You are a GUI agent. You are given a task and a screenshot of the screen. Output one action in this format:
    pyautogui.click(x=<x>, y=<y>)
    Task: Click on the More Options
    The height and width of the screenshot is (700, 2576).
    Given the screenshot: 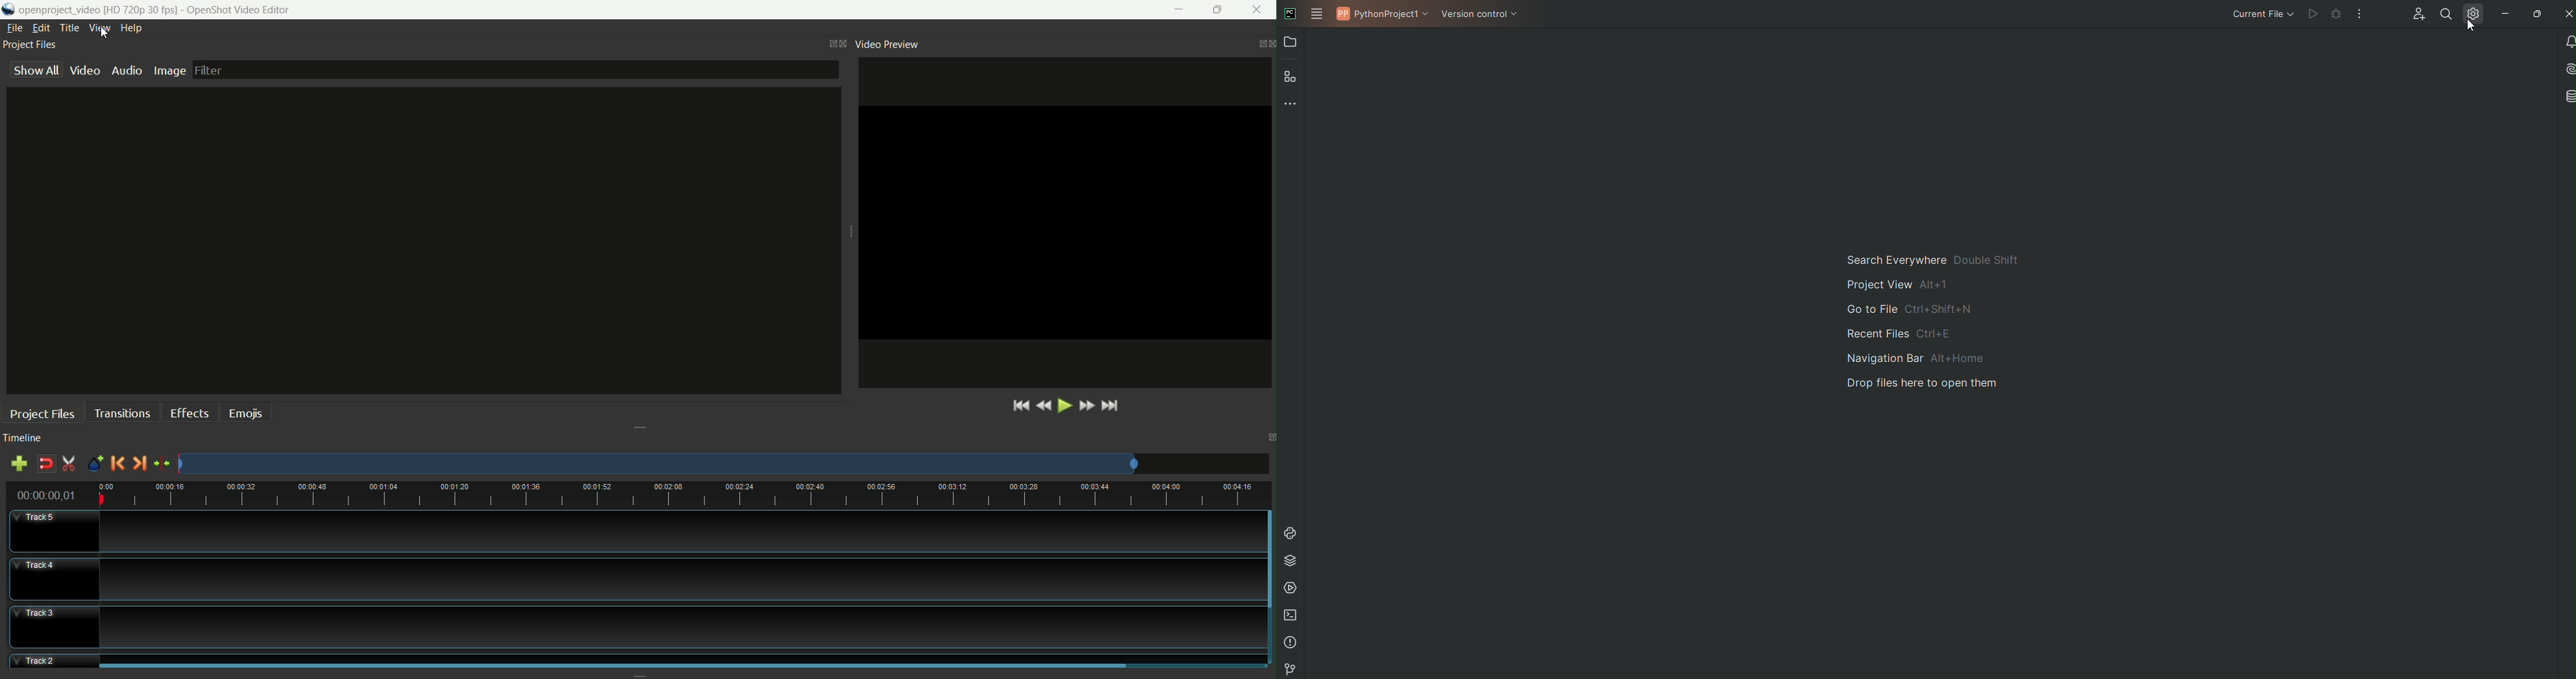 What is the action you would take?
    pyautogui.click(x=2358, y=16)
    